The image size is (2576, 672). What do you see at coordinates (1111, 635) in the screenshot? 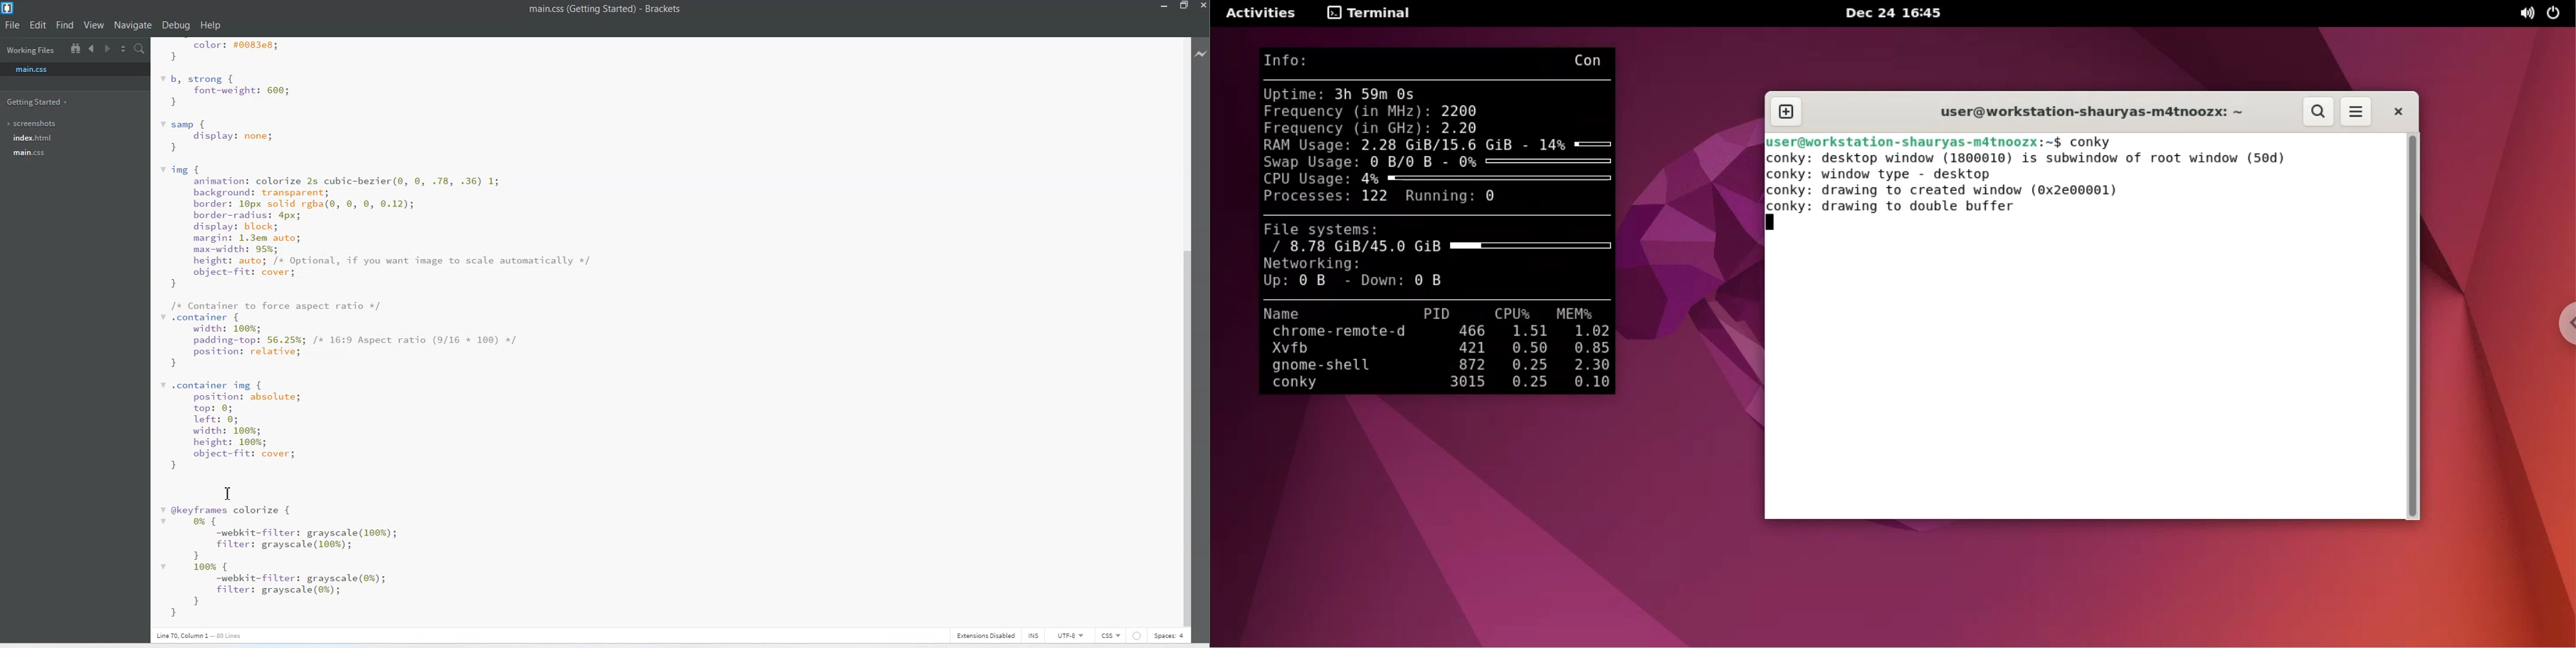
I see `CSS` at bounding box center [1111, 635].